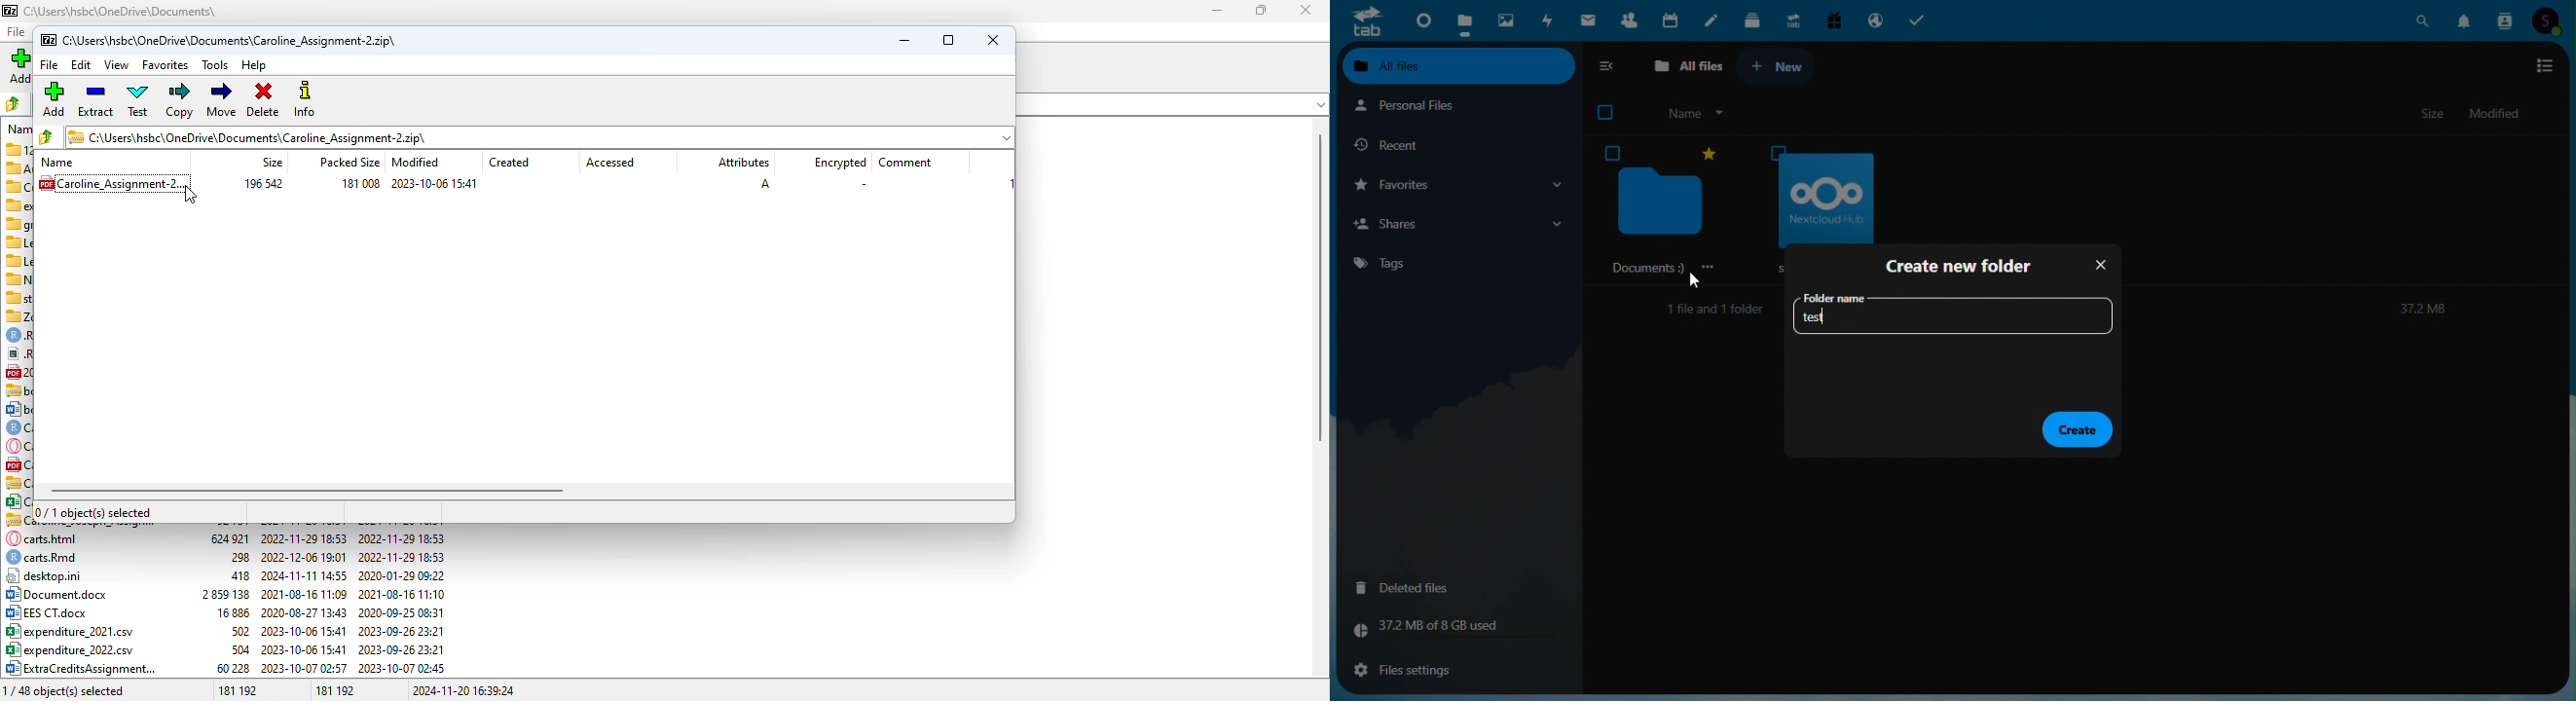  Describe the element at coordinates (1454, 589) in the screenshot. I see `Deleted files` at that location.